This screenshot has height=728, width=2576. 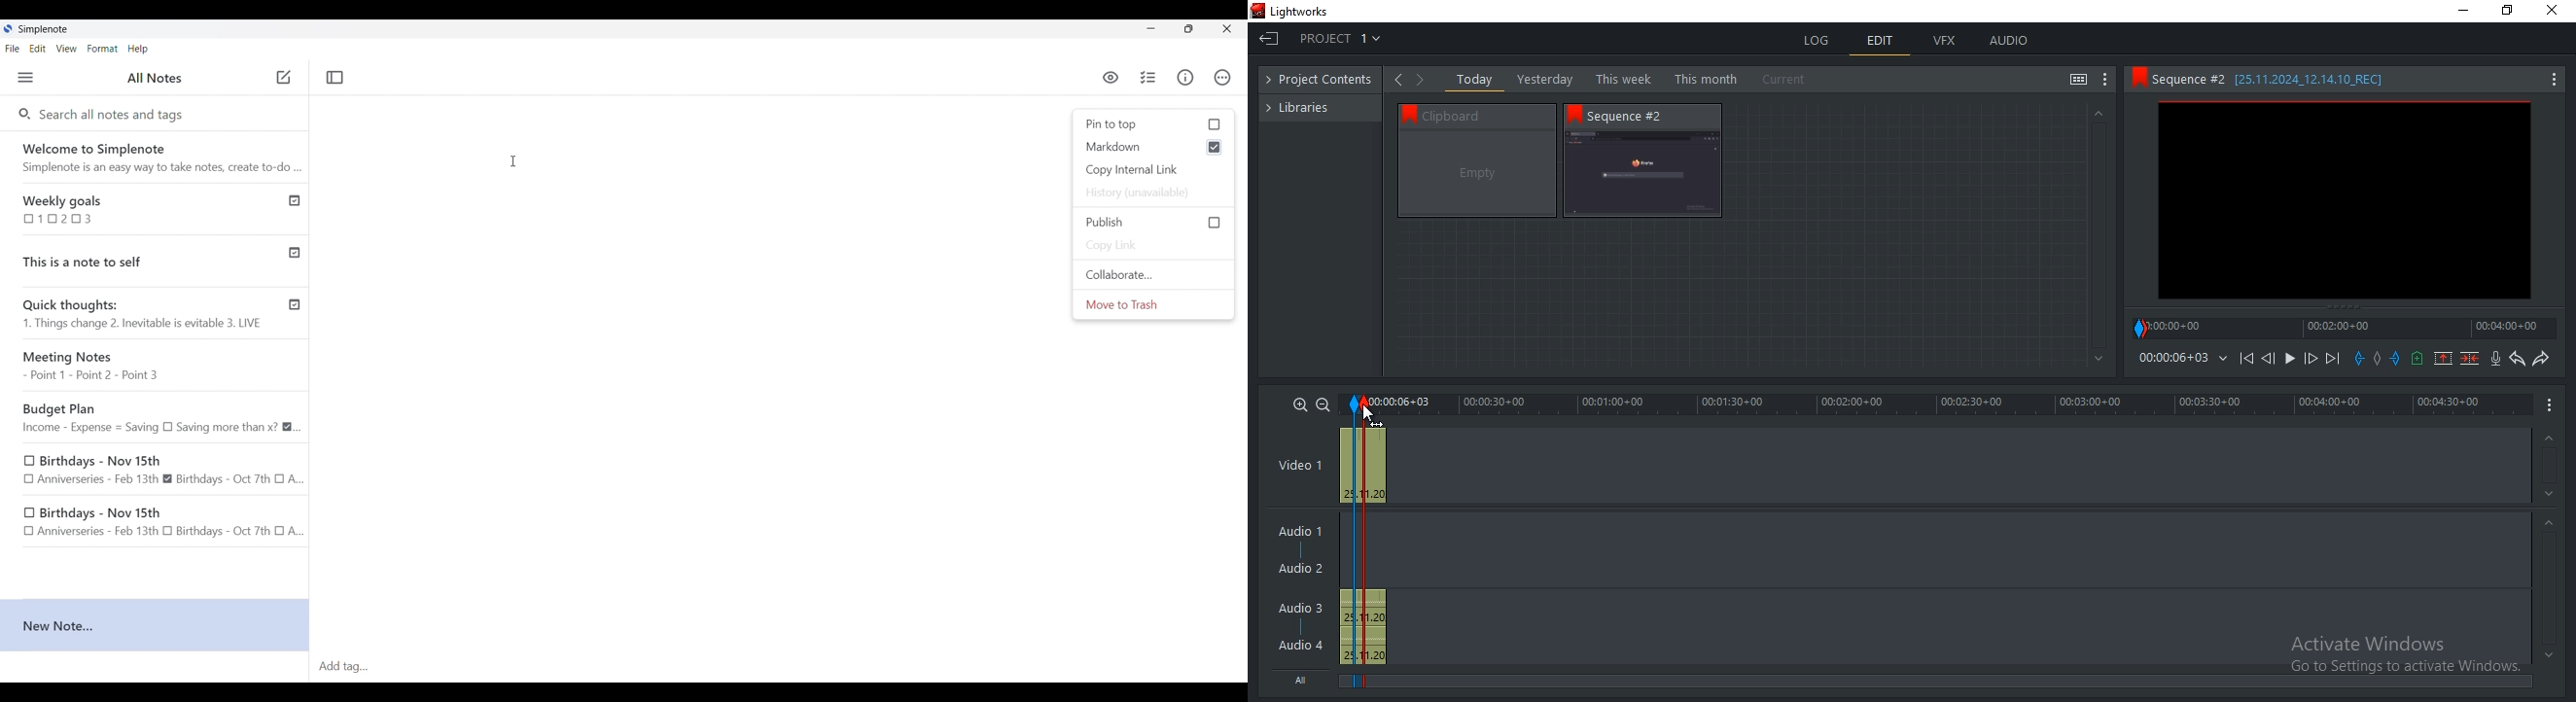 I want to click on Audio 3, so click(x=1307, y=608).